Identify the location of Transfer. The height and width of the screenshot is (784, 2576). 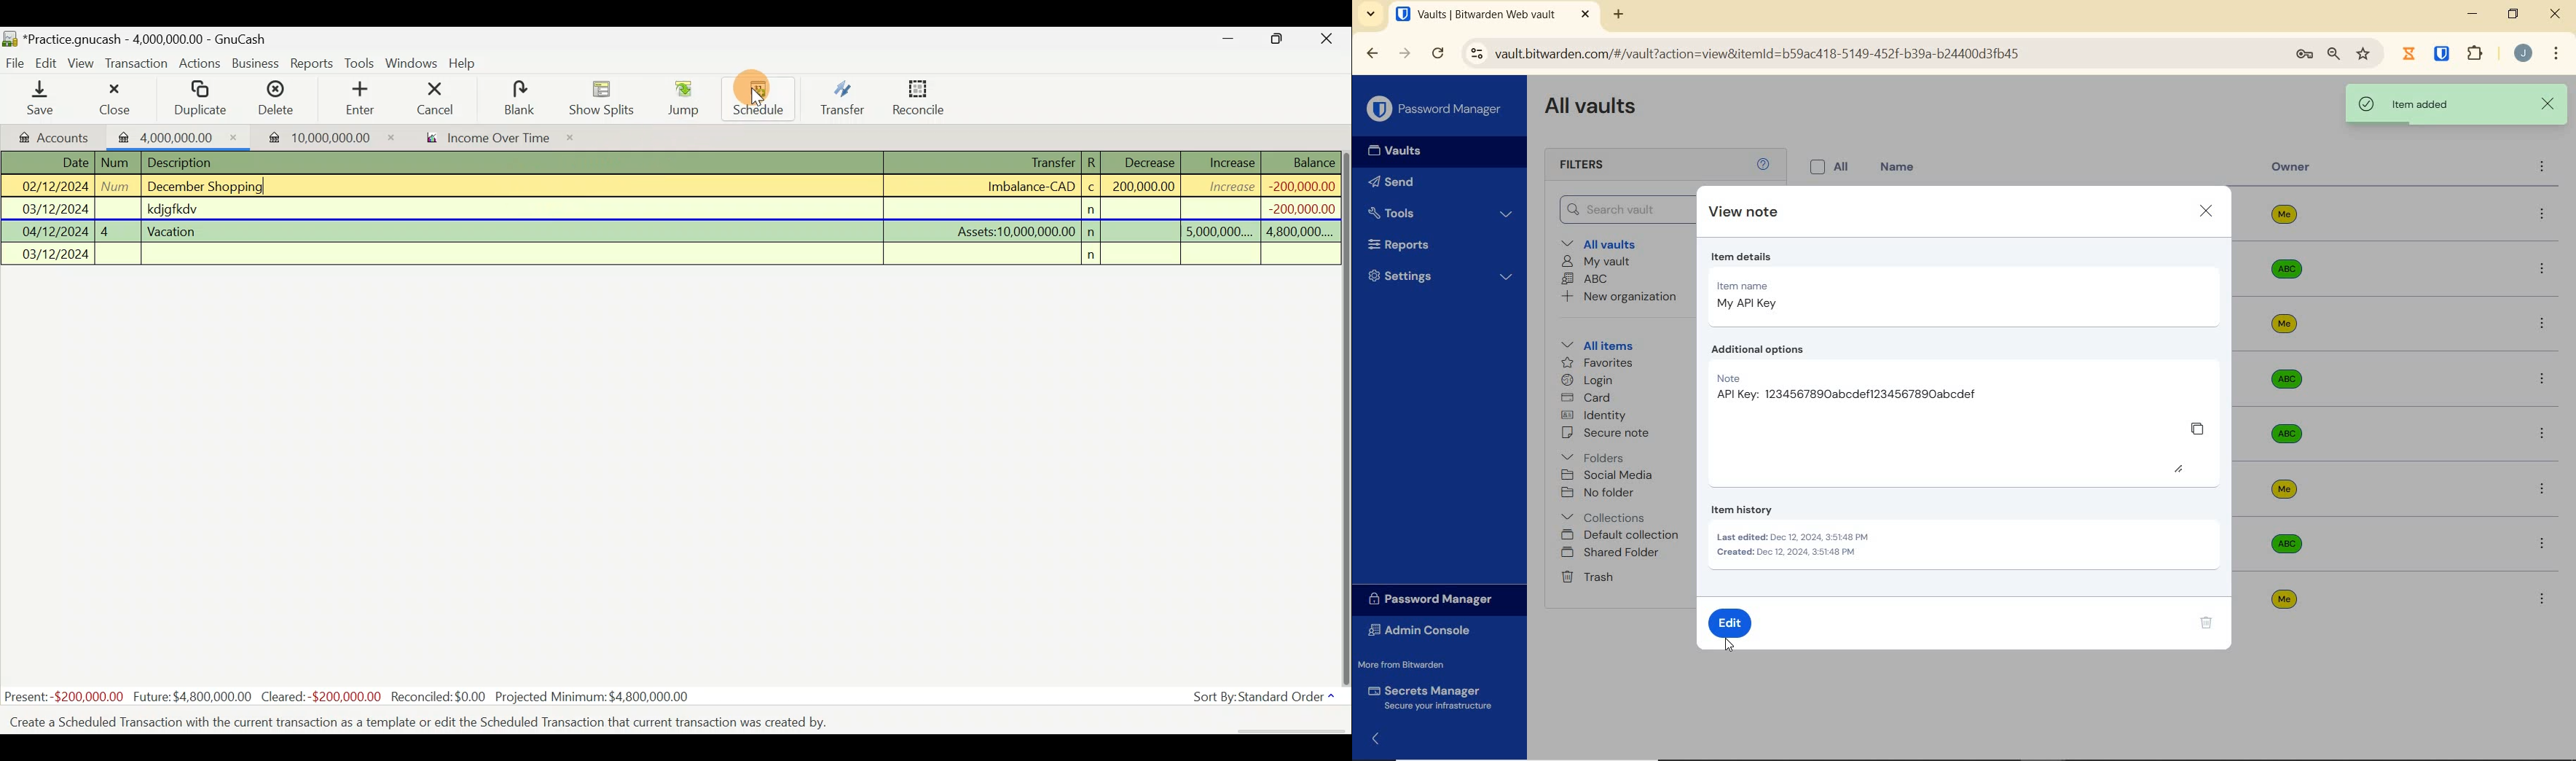
(842, 97).